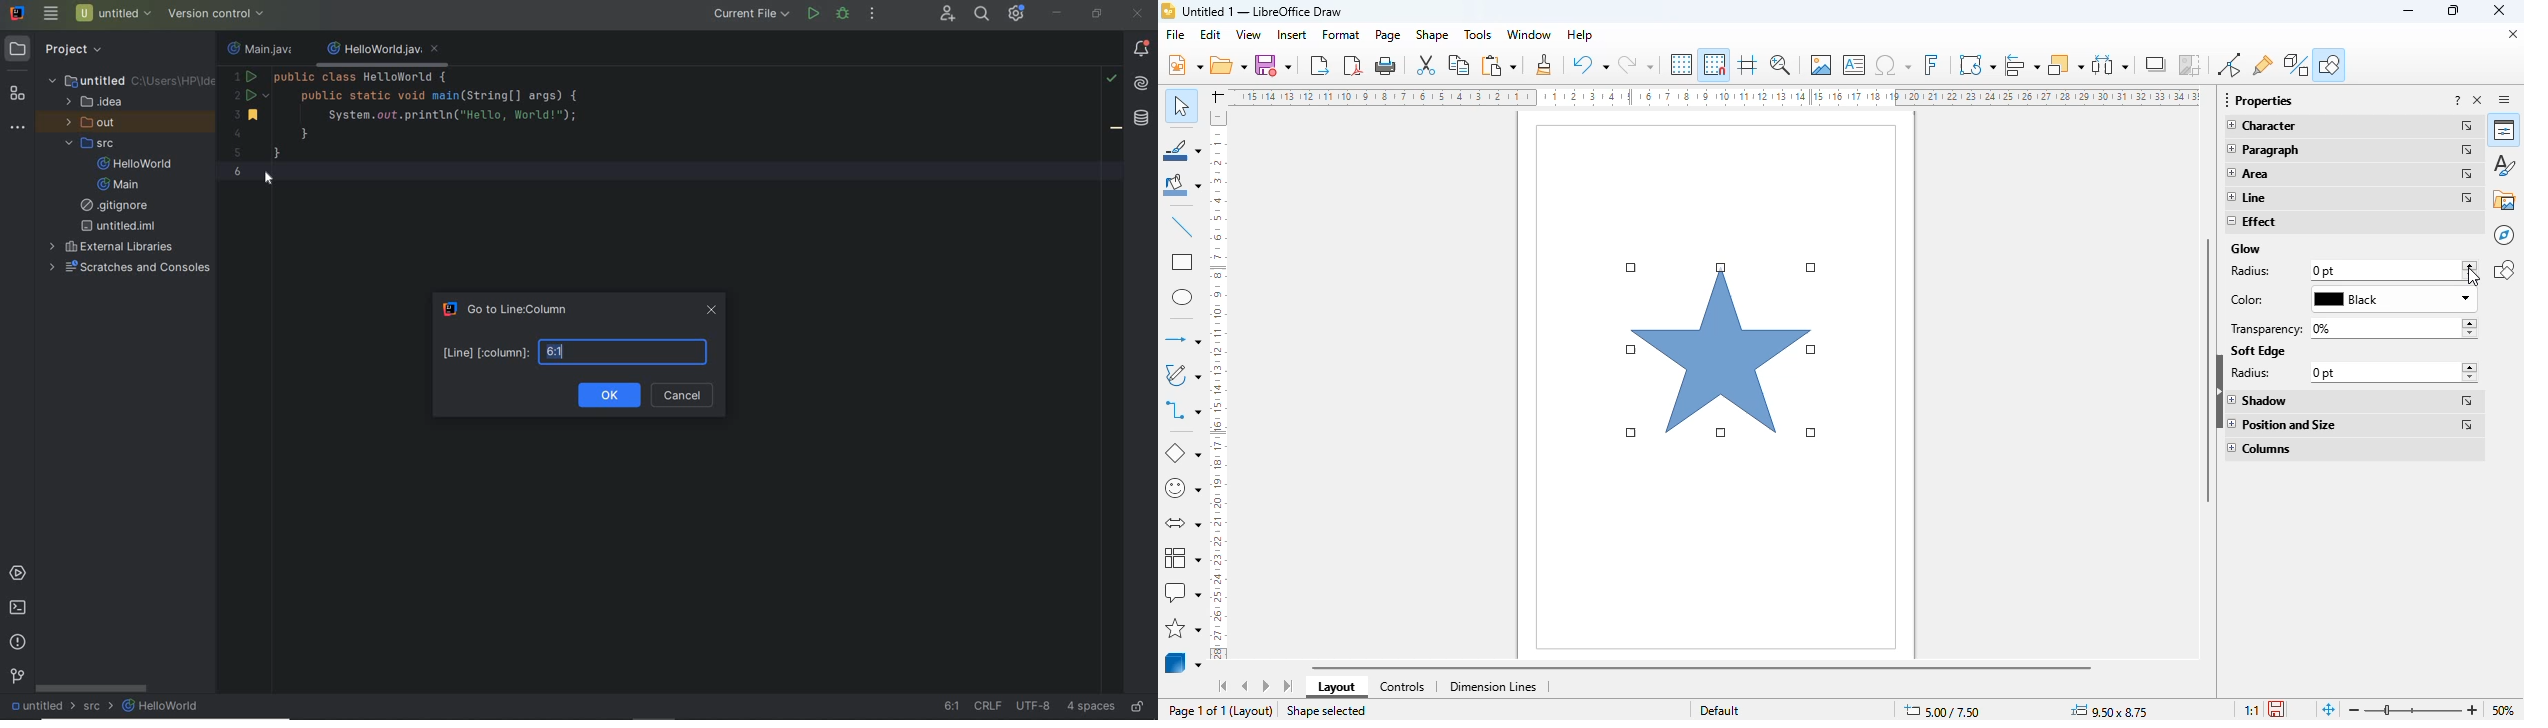 The width and height of the screenshot is (2548, 728). Describe the element at coordinates (2110, 711) in the screenshot. I see `change in width and height of object` at that location.